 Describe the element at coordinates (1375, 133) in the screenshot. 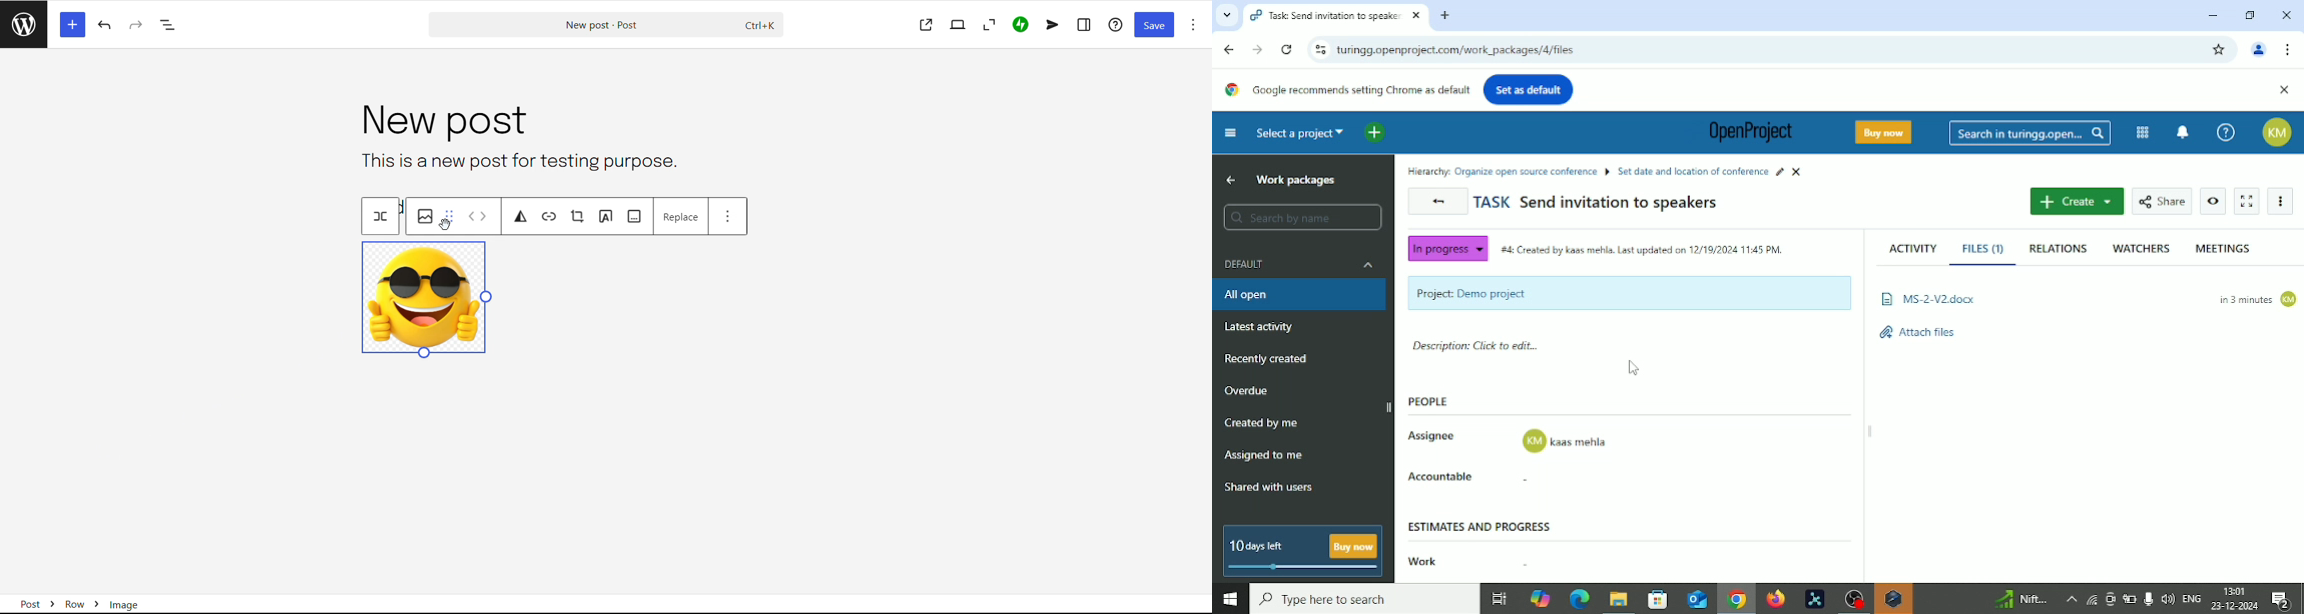

I see `Open quick add menu` at that location.